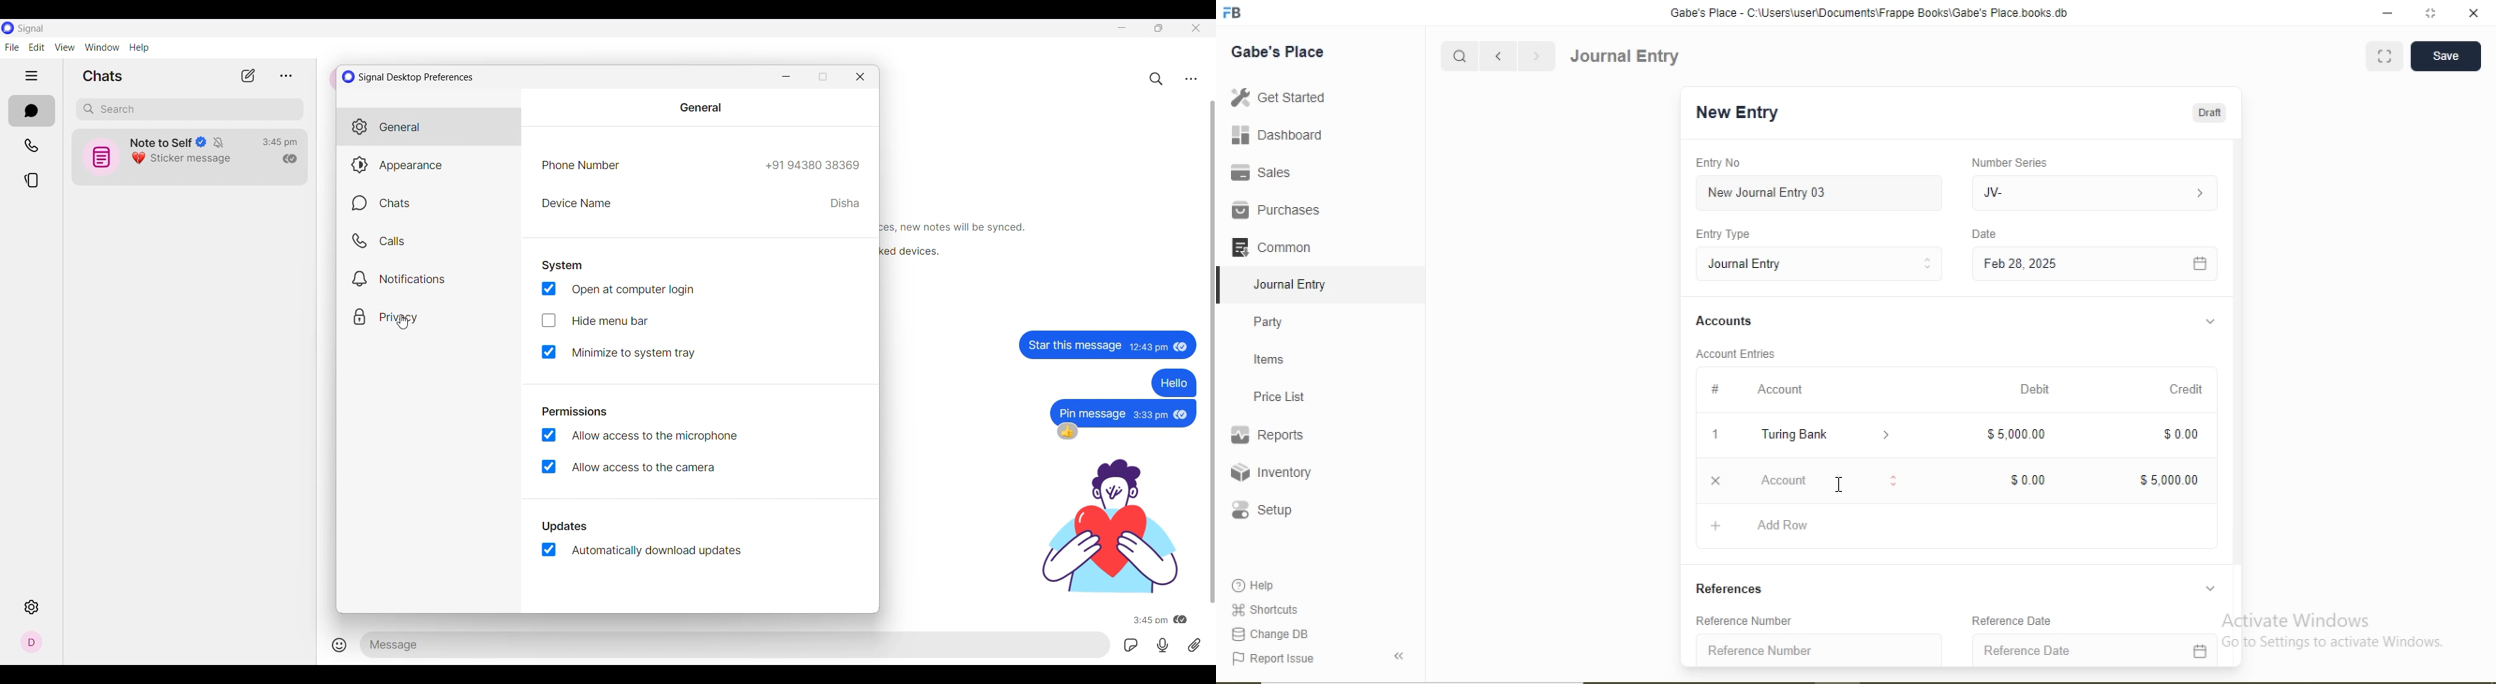 Image resolution: width=2520 pixels, height=700 pixels. What do you see at coordinates (1398, 656) in the screenshot?
I see `Back` at bounding box center [1398, 656].